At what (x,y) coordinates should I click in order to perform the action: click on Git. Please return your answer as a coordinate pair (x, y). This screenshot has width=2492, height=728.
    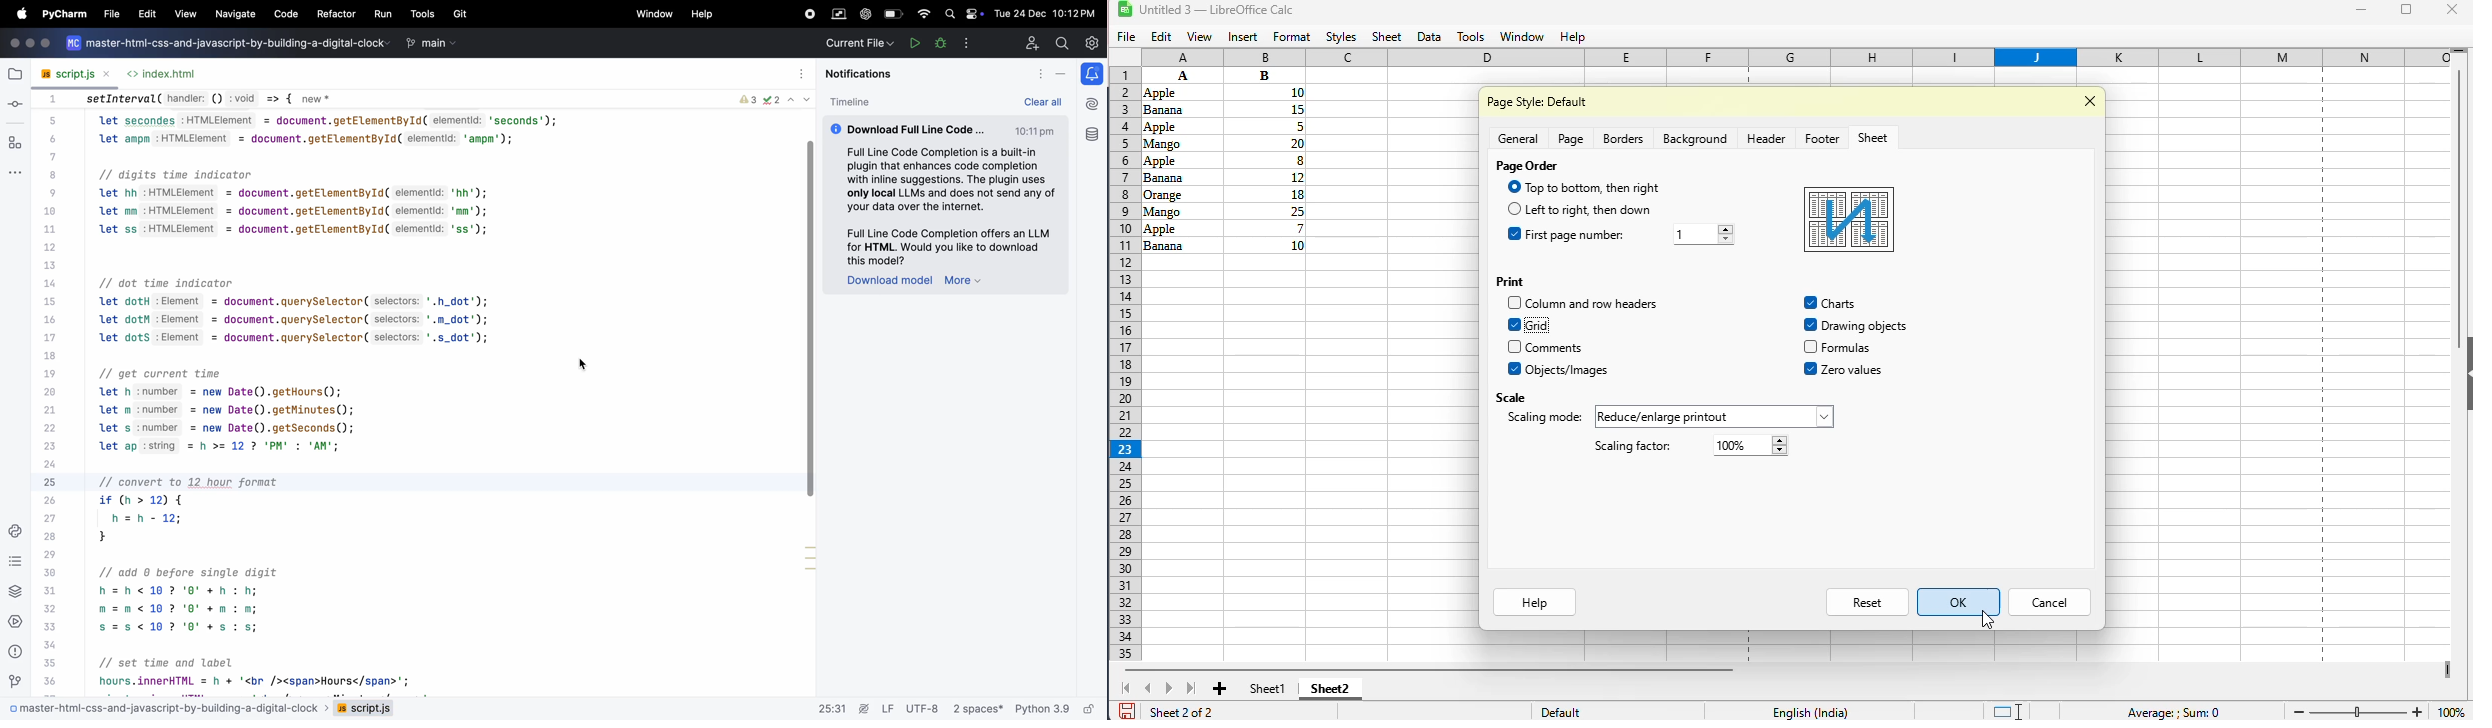
    Looking at the image, I should click on (17, 678).